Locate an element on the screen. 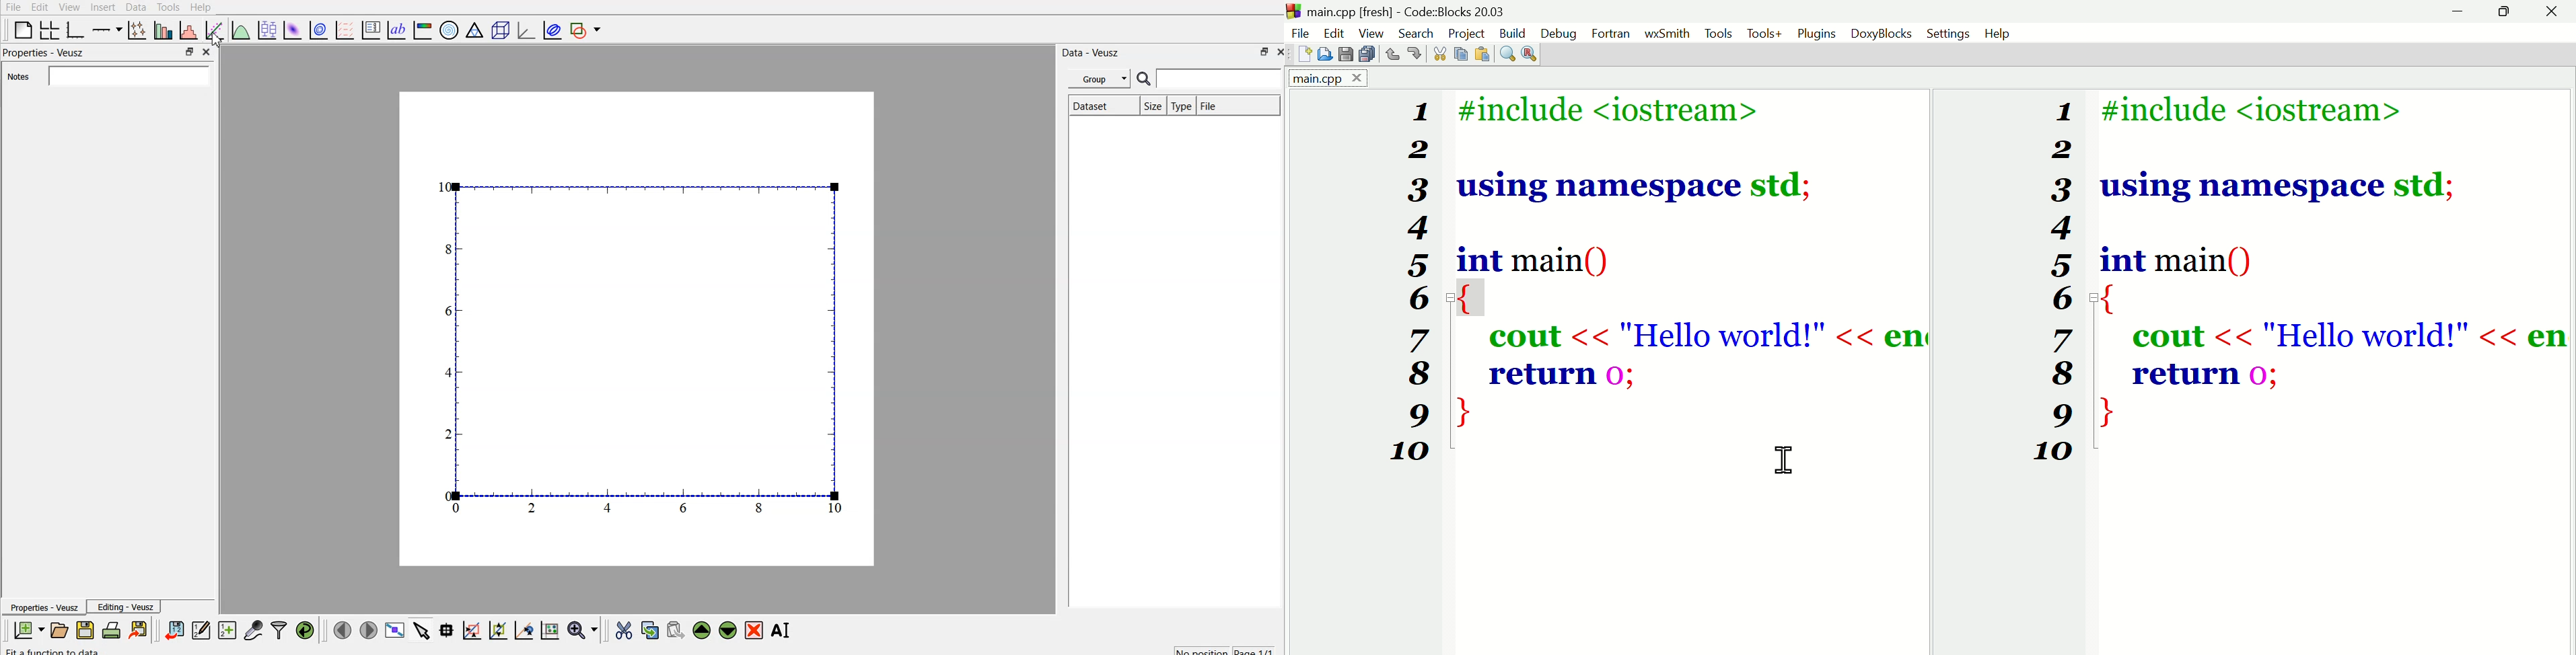   Dataset is located at coordinates (1104, 105).